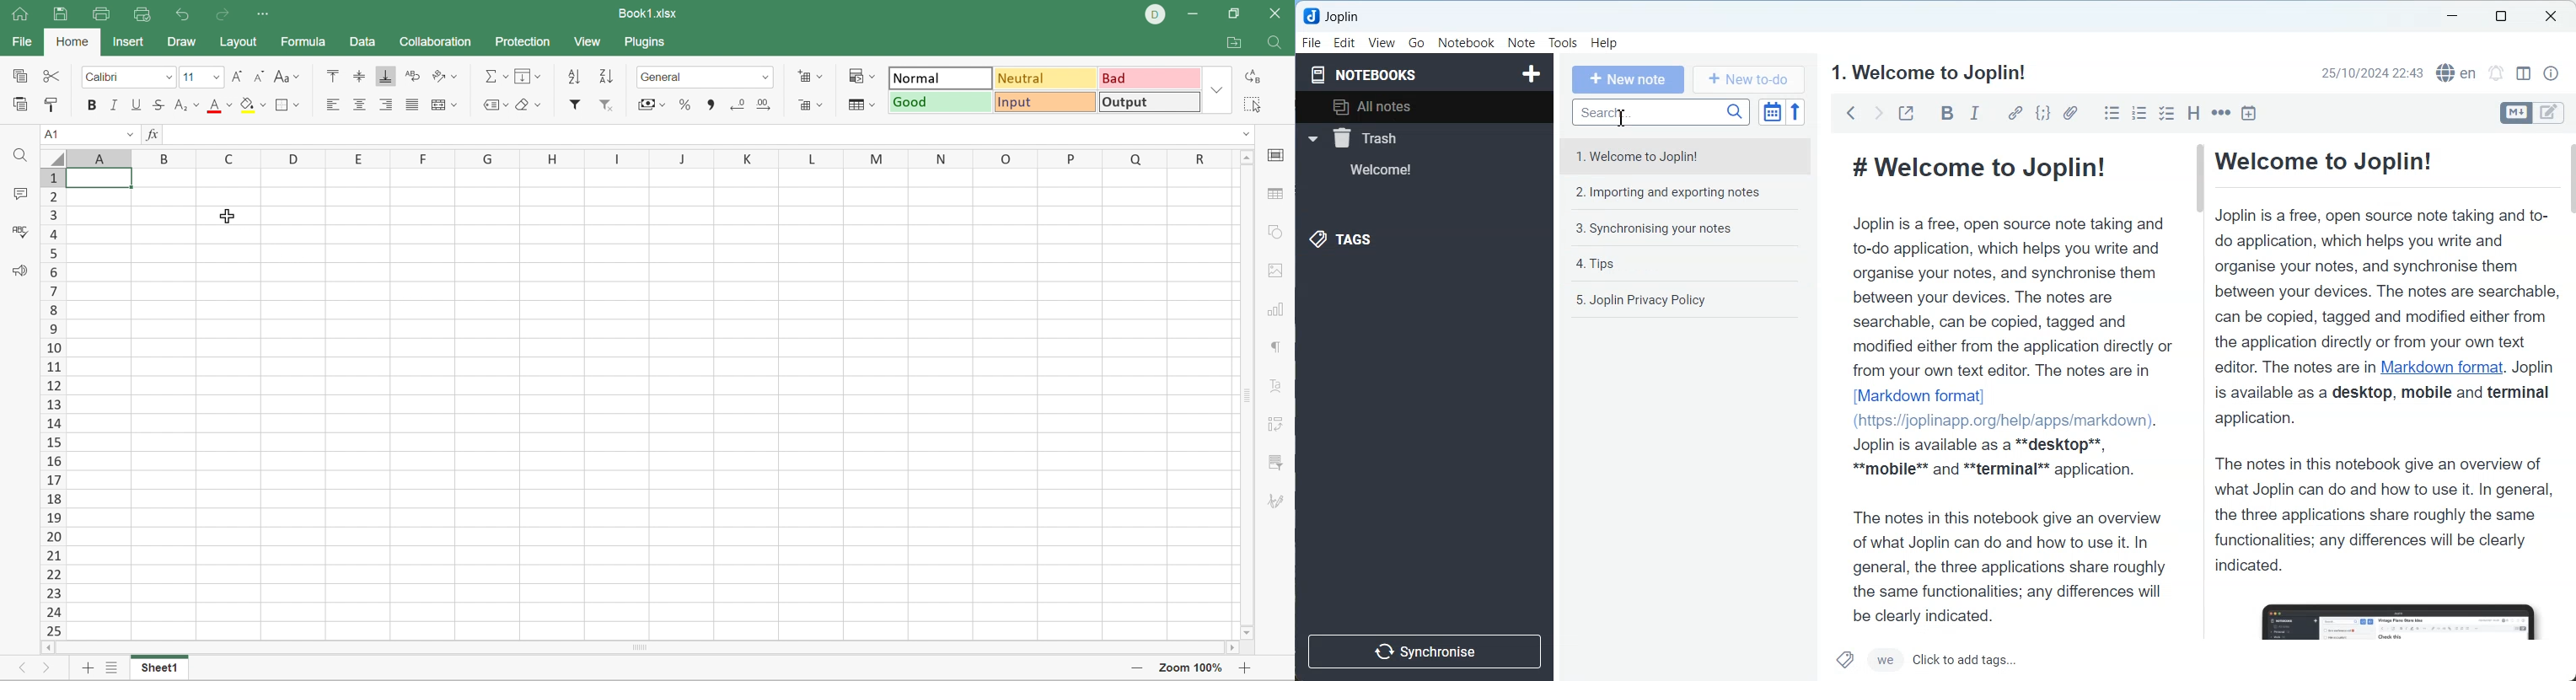 This screenshot has height=700, width=2576. What do you see at coordinates (1661, 112) in the screenshot?
I see `Search notes` at bounding box center [1661, 112].